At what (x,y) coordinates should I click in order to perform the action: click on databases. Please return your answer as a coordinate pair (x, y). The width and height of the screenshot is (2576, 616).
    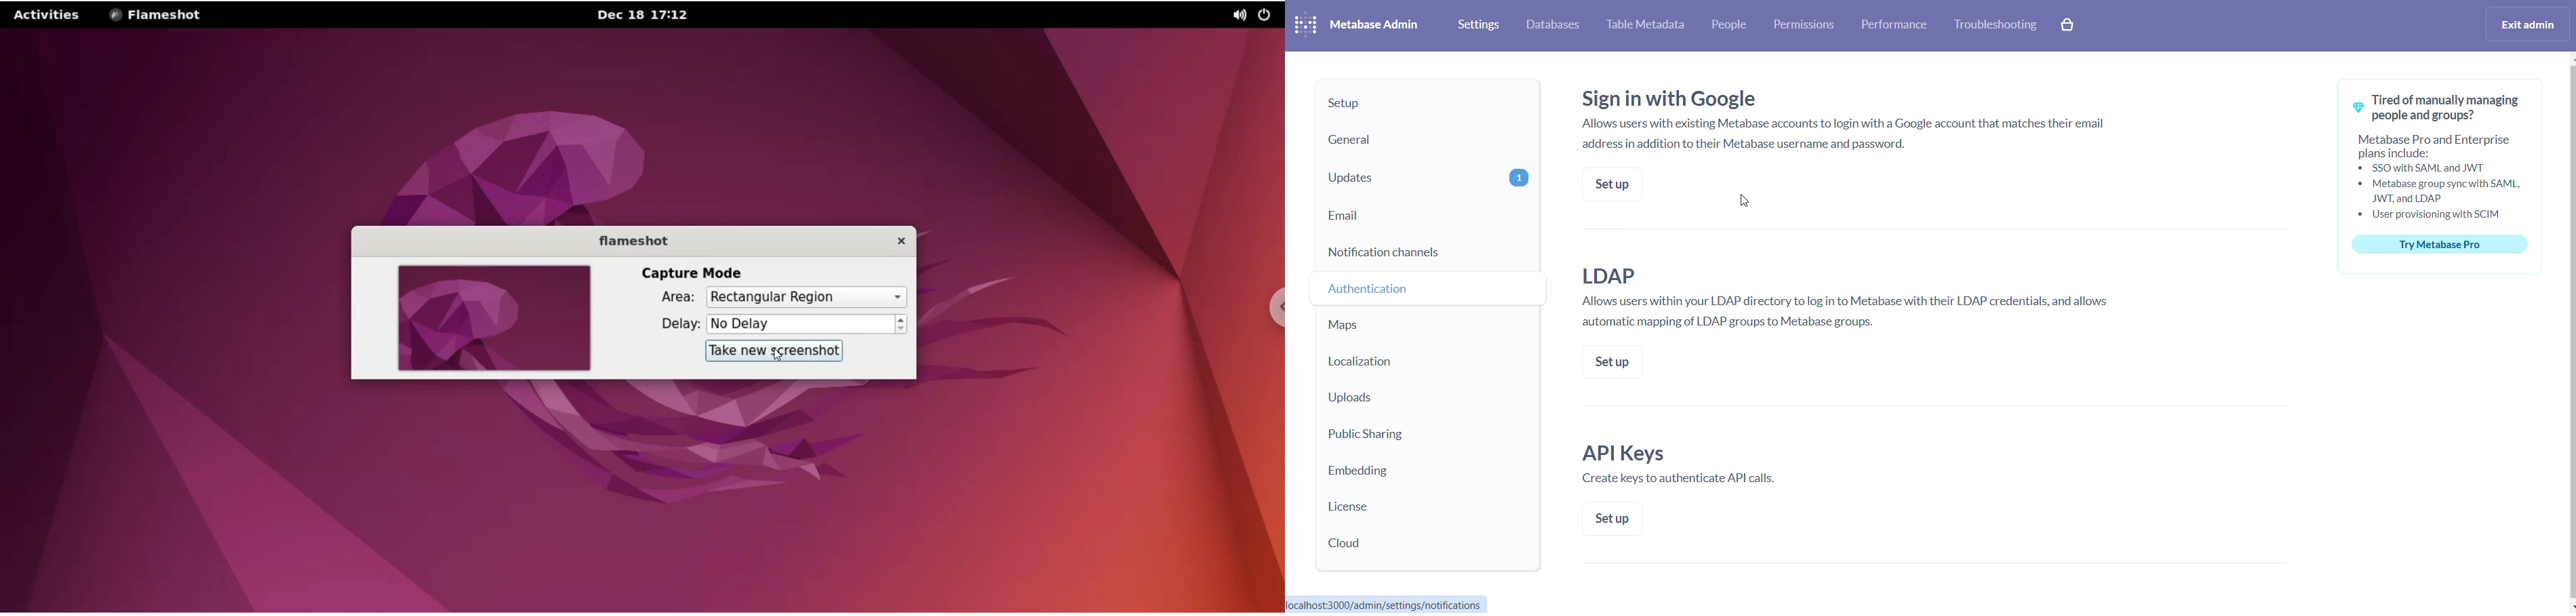
    Looking at the image, I should click on (1556, 24).